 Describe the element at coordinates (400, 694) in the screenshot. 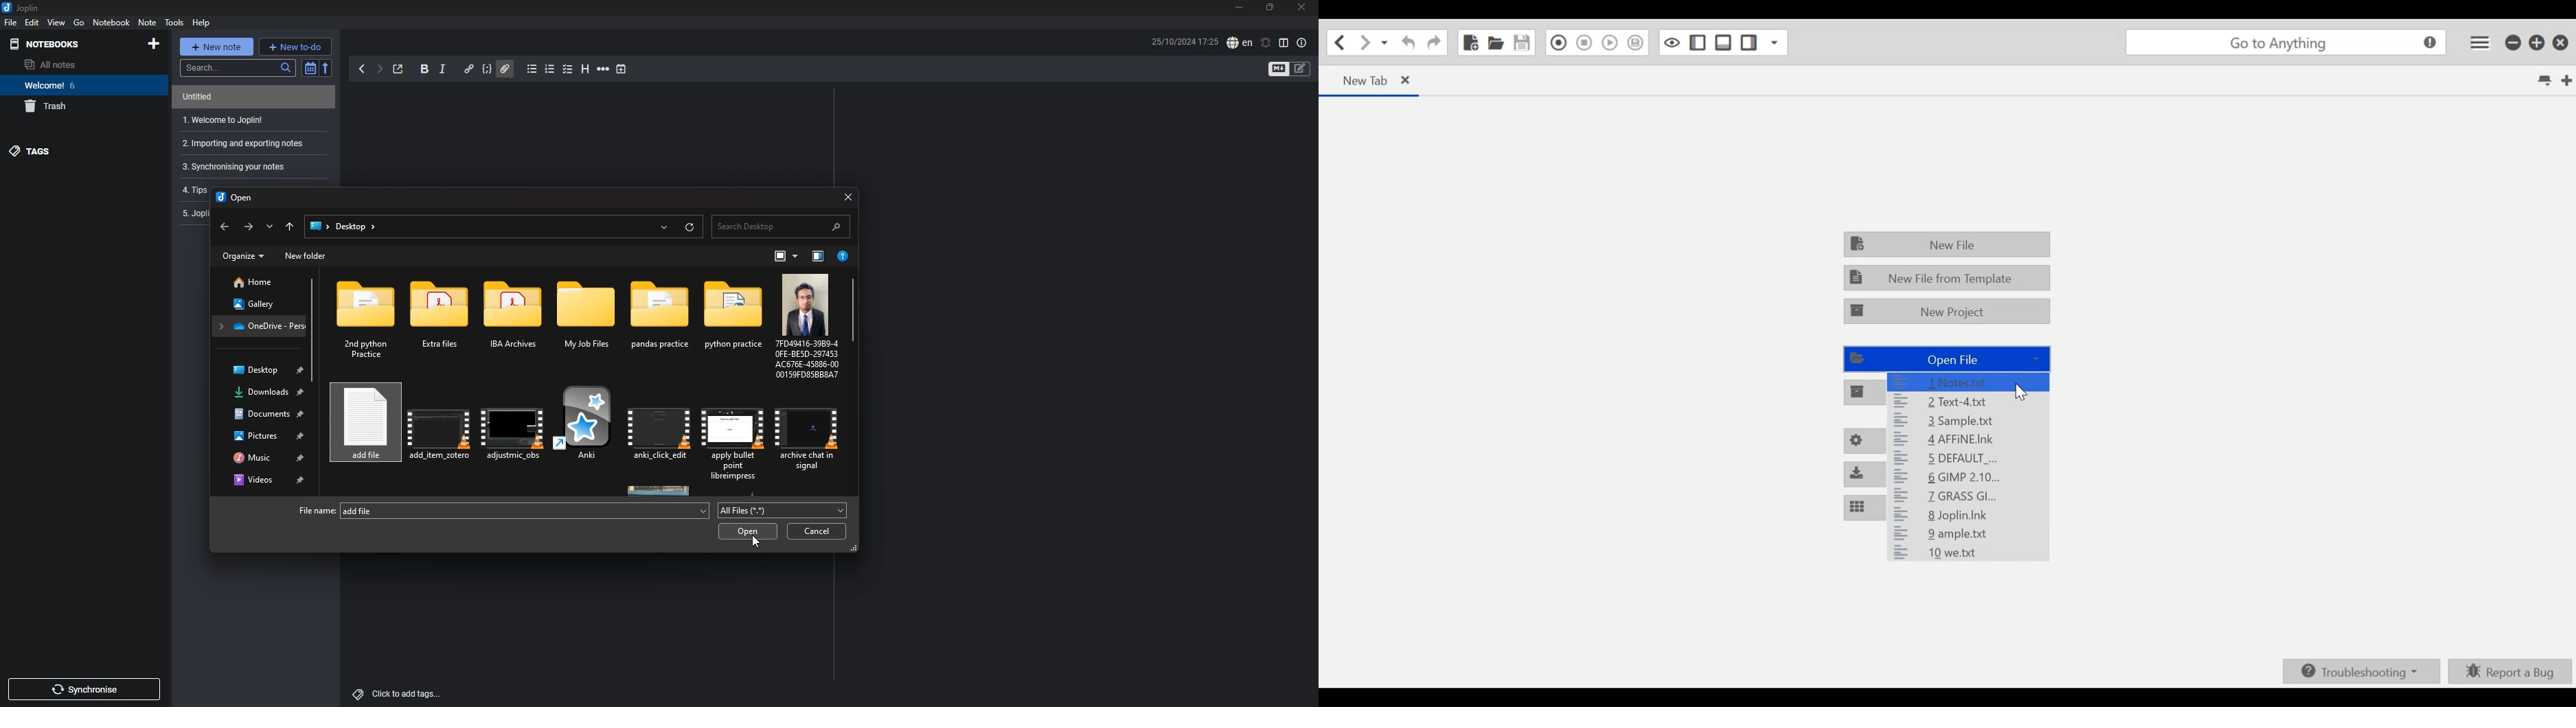

I see `click to add tags` at that location.